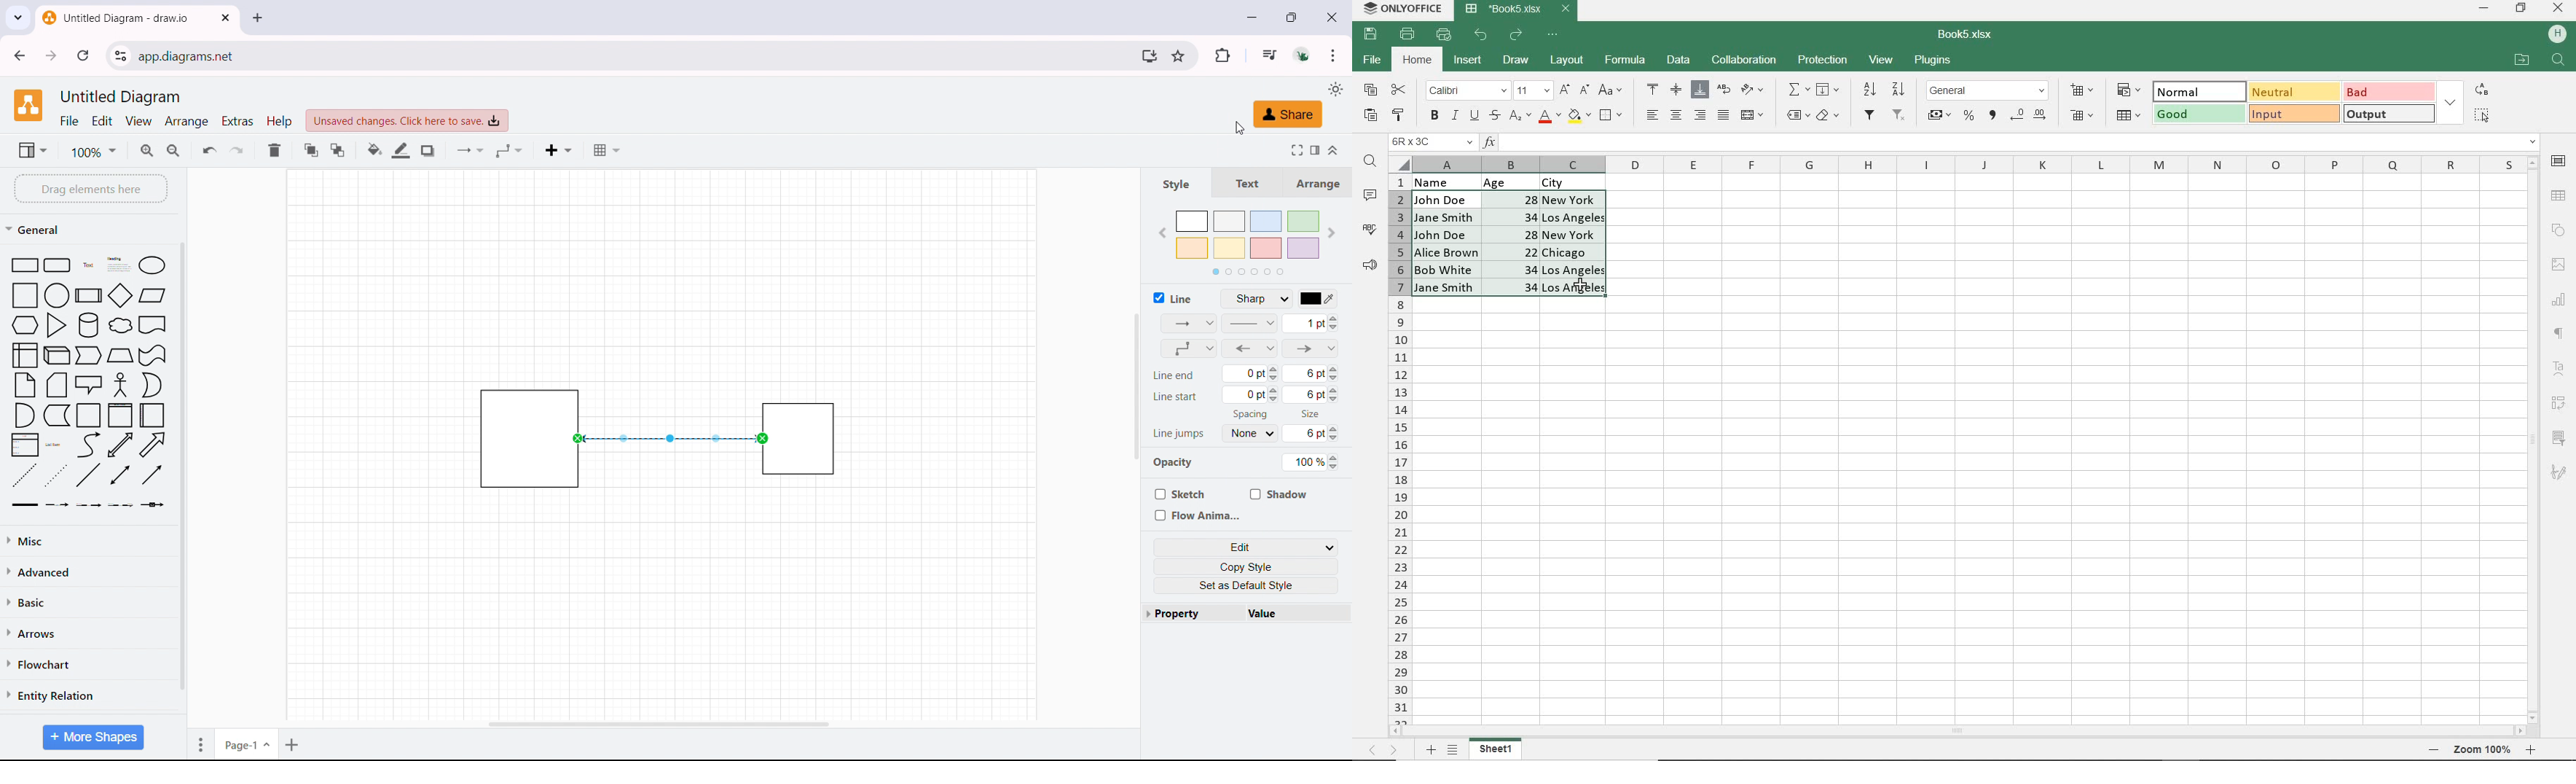  Describe the element at coordinates (1651, 116) in the screenshot. I see `ALIGN LEFT` at that location.